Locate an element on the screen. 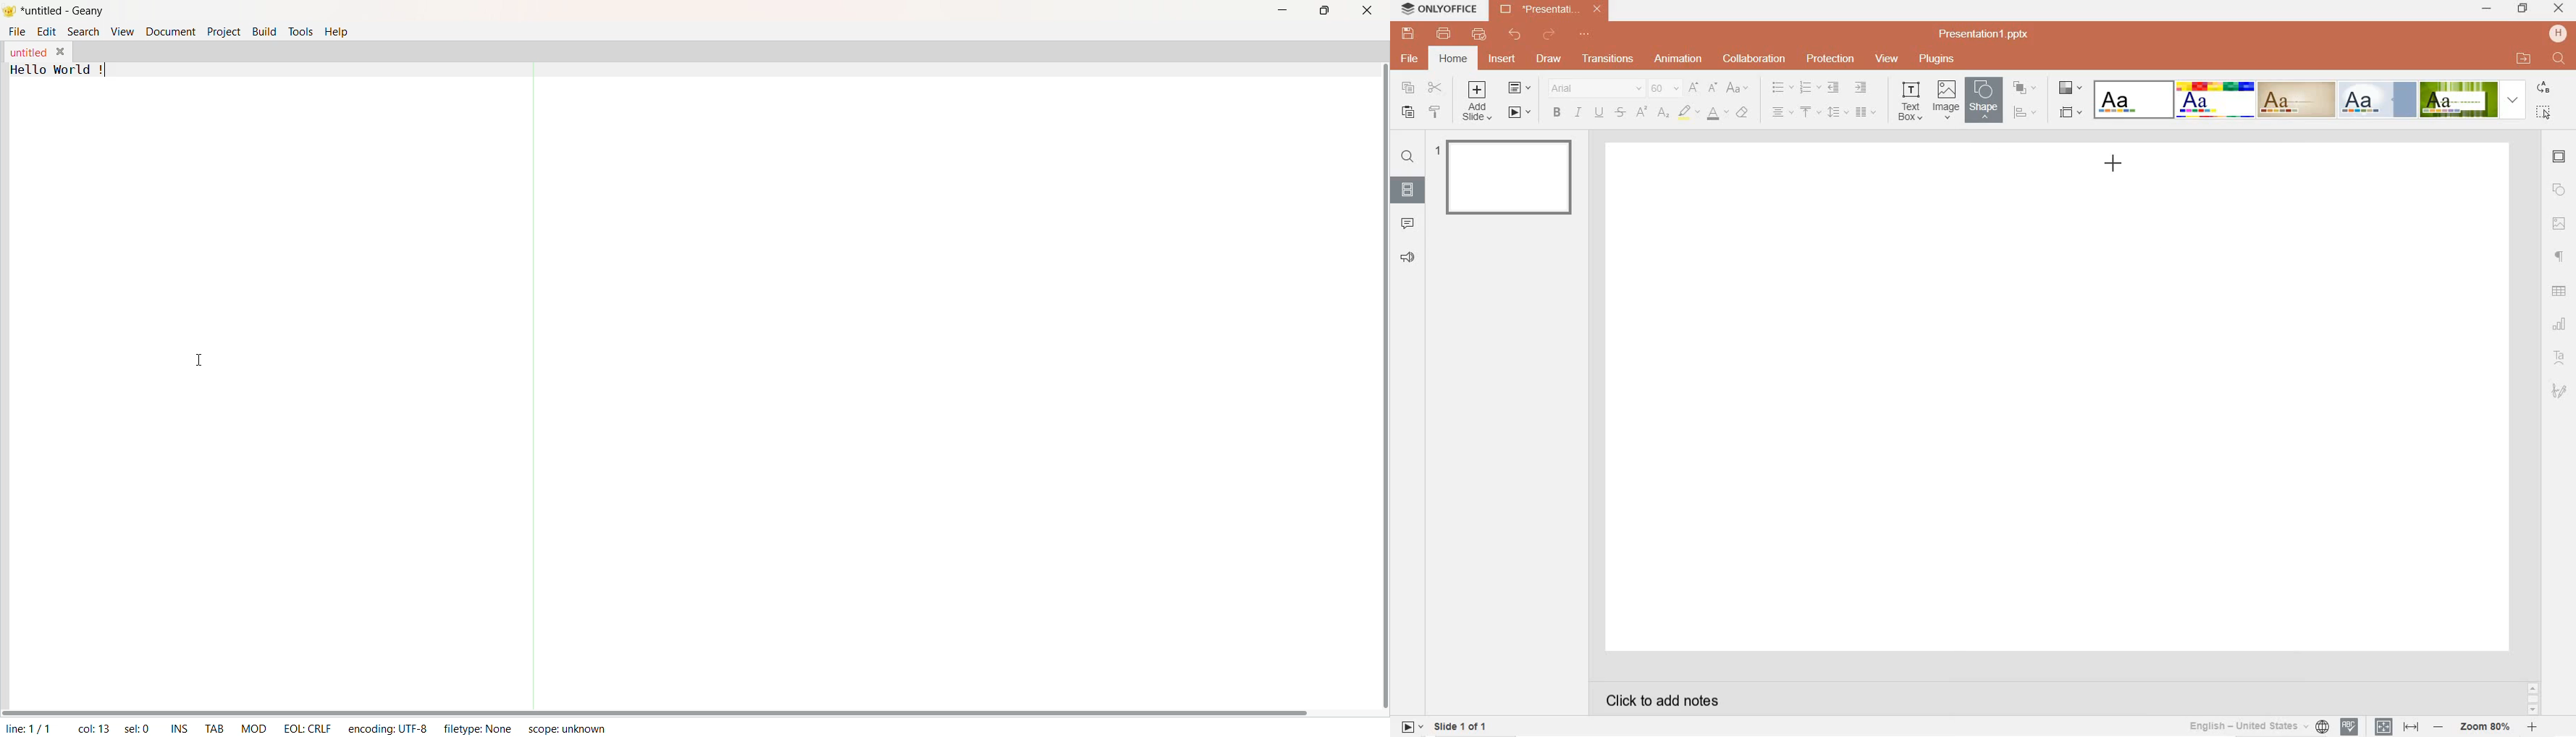  Col: 13 is located at coordinates (91, 726).